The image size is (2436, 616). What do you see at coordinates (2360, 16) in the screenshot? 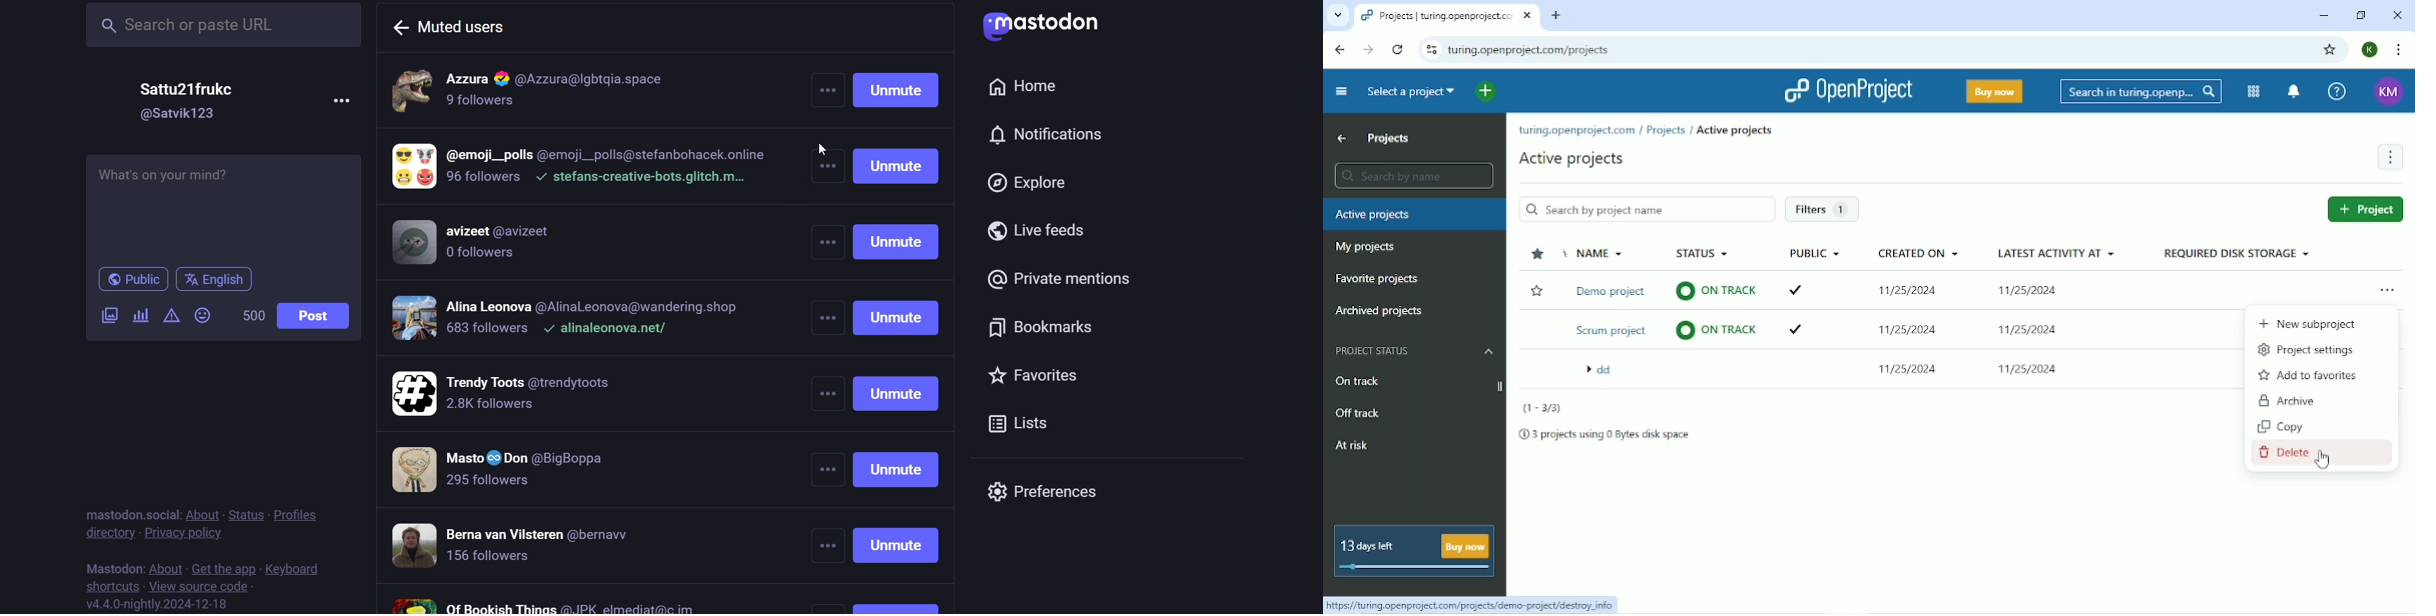
I see `Restore down` at bounding box center [2360, 16].